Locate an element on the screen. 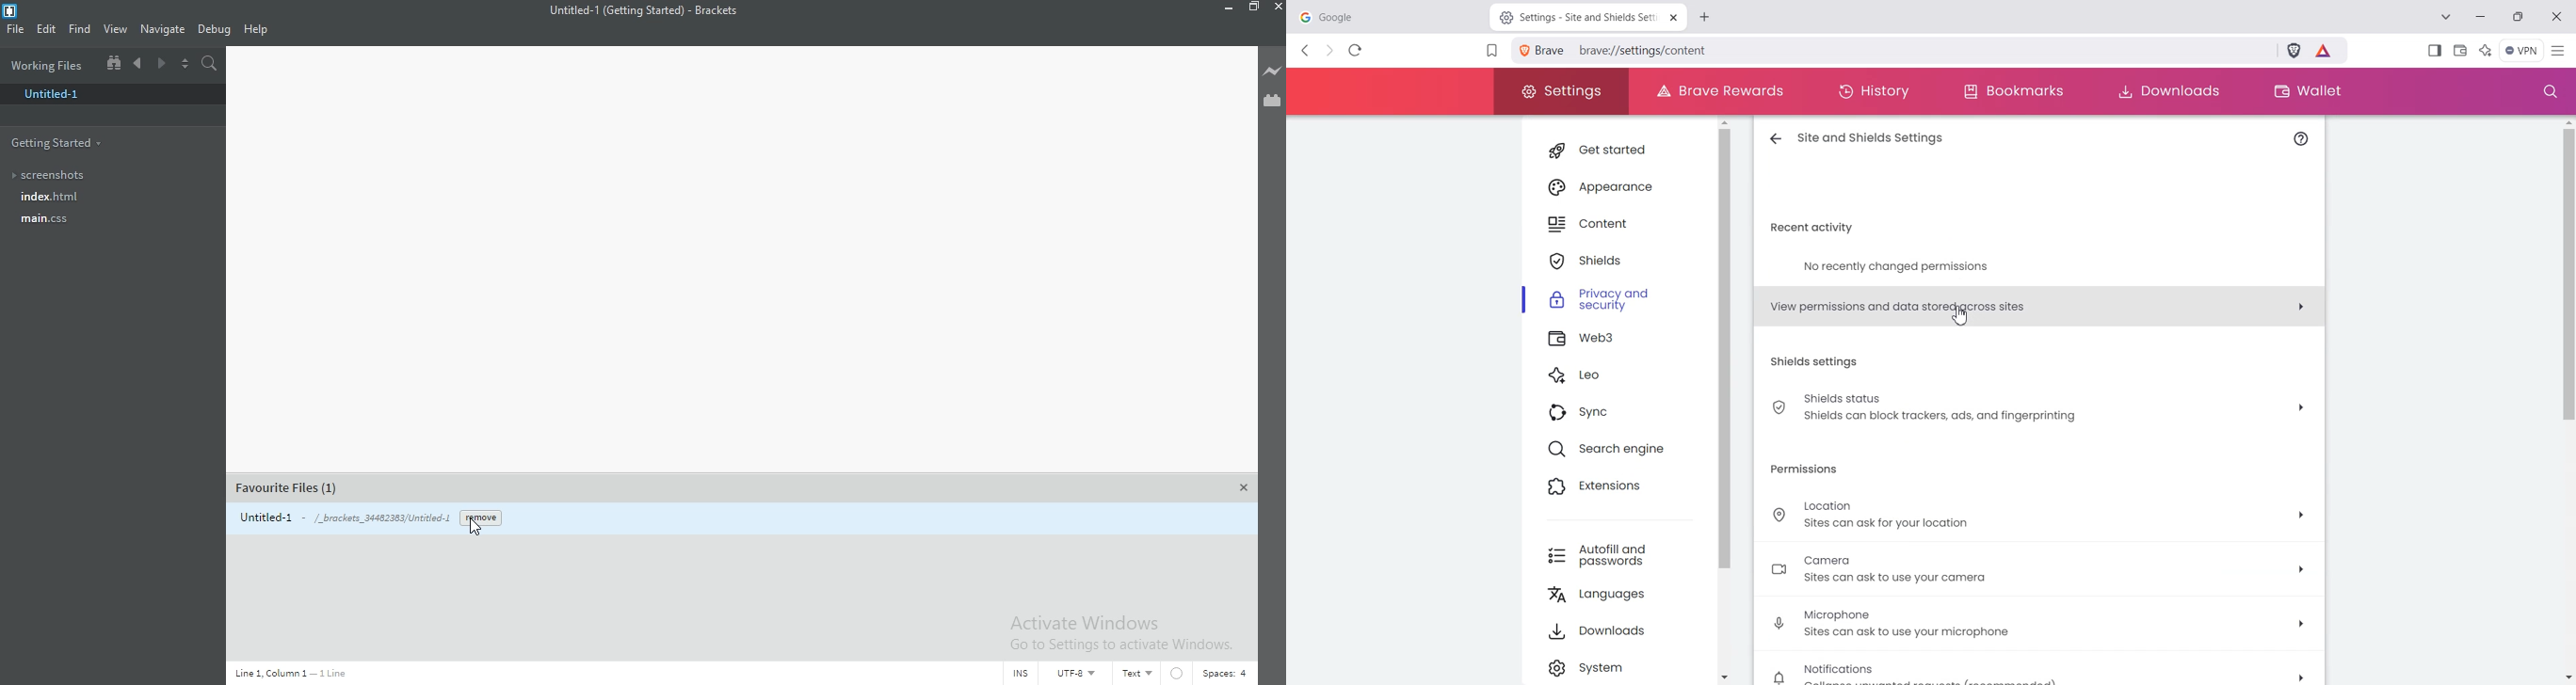  Brave Rewards is located at coordinates (1716, 91).